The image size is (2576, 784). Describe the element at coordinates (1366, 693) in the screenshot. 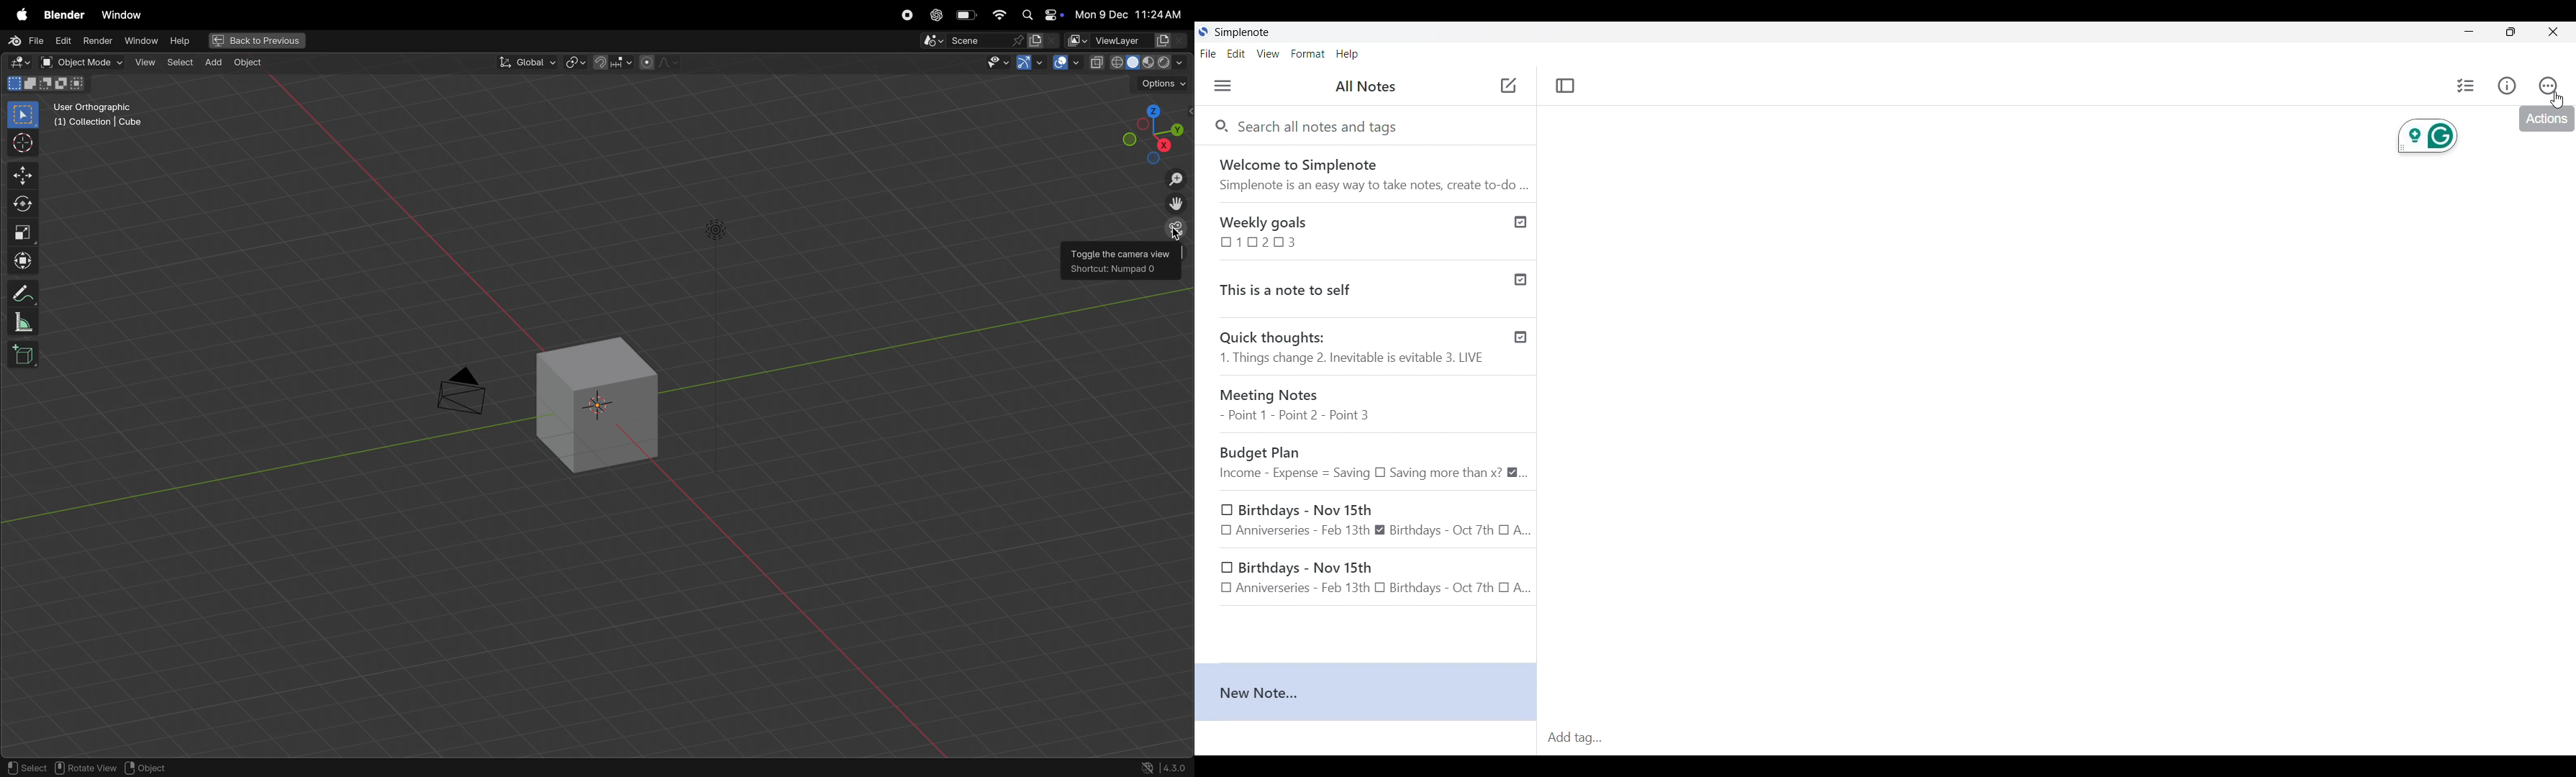

I see `New note` at that location.